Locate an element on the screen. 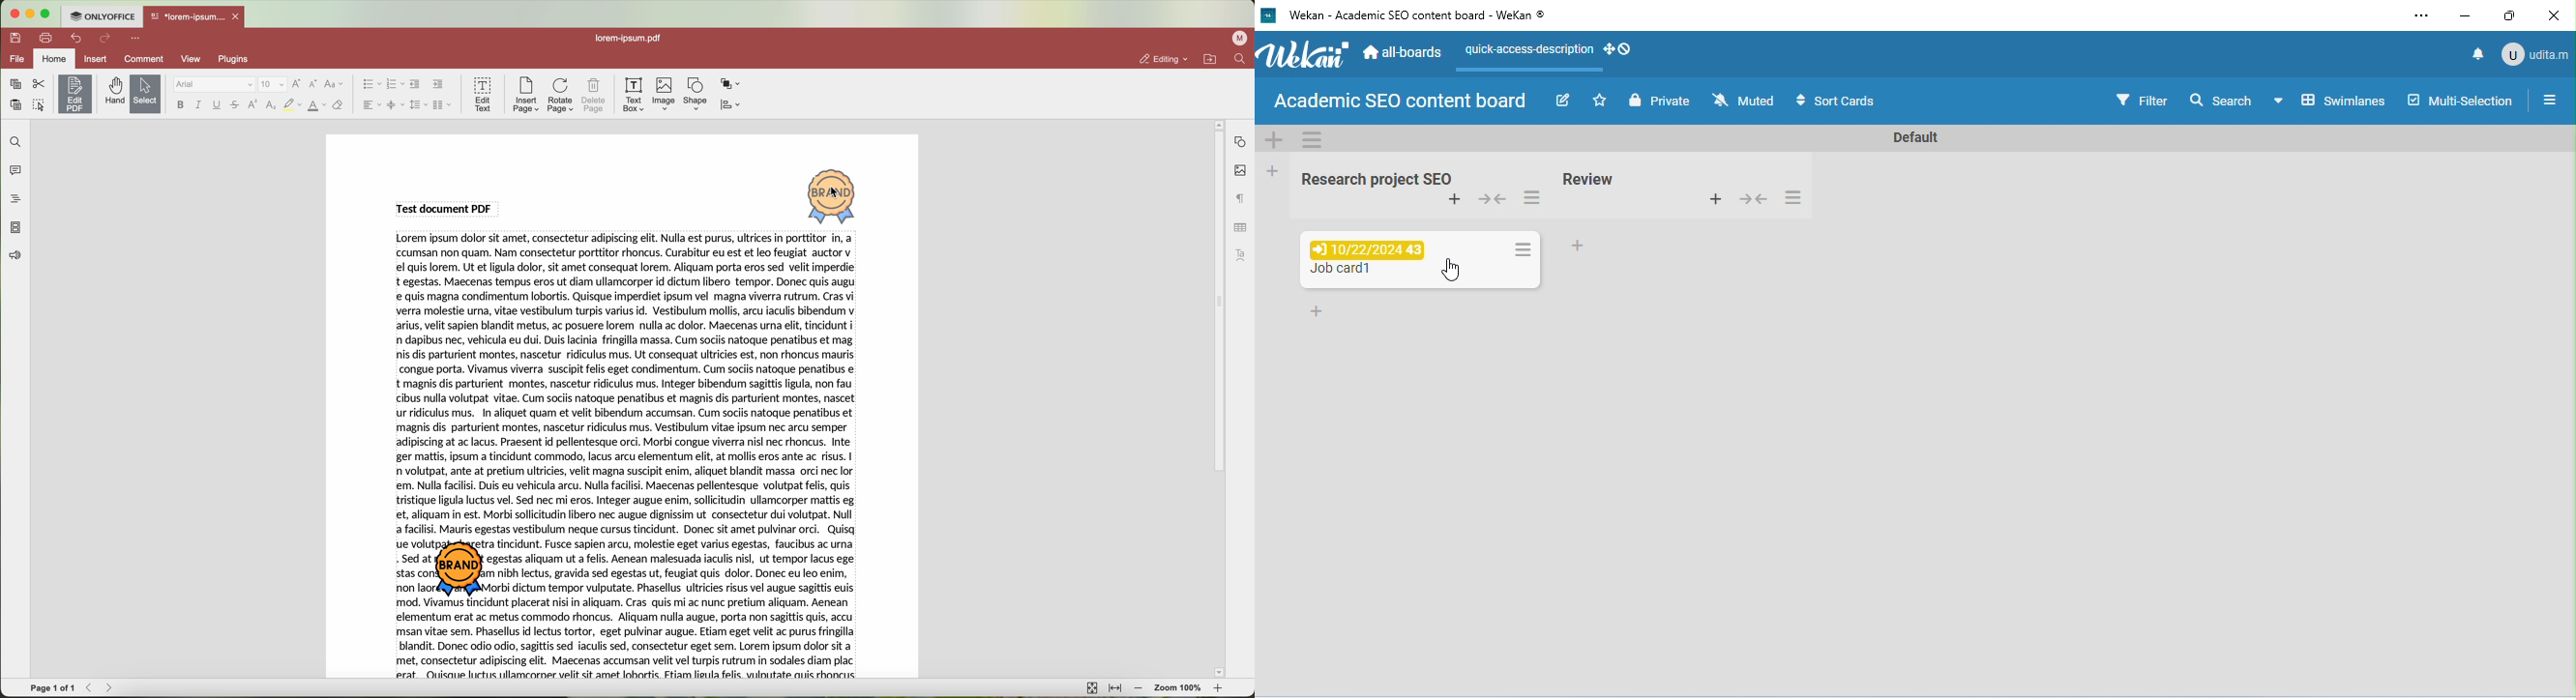  zoom out is located at coordinates (1139, 688).